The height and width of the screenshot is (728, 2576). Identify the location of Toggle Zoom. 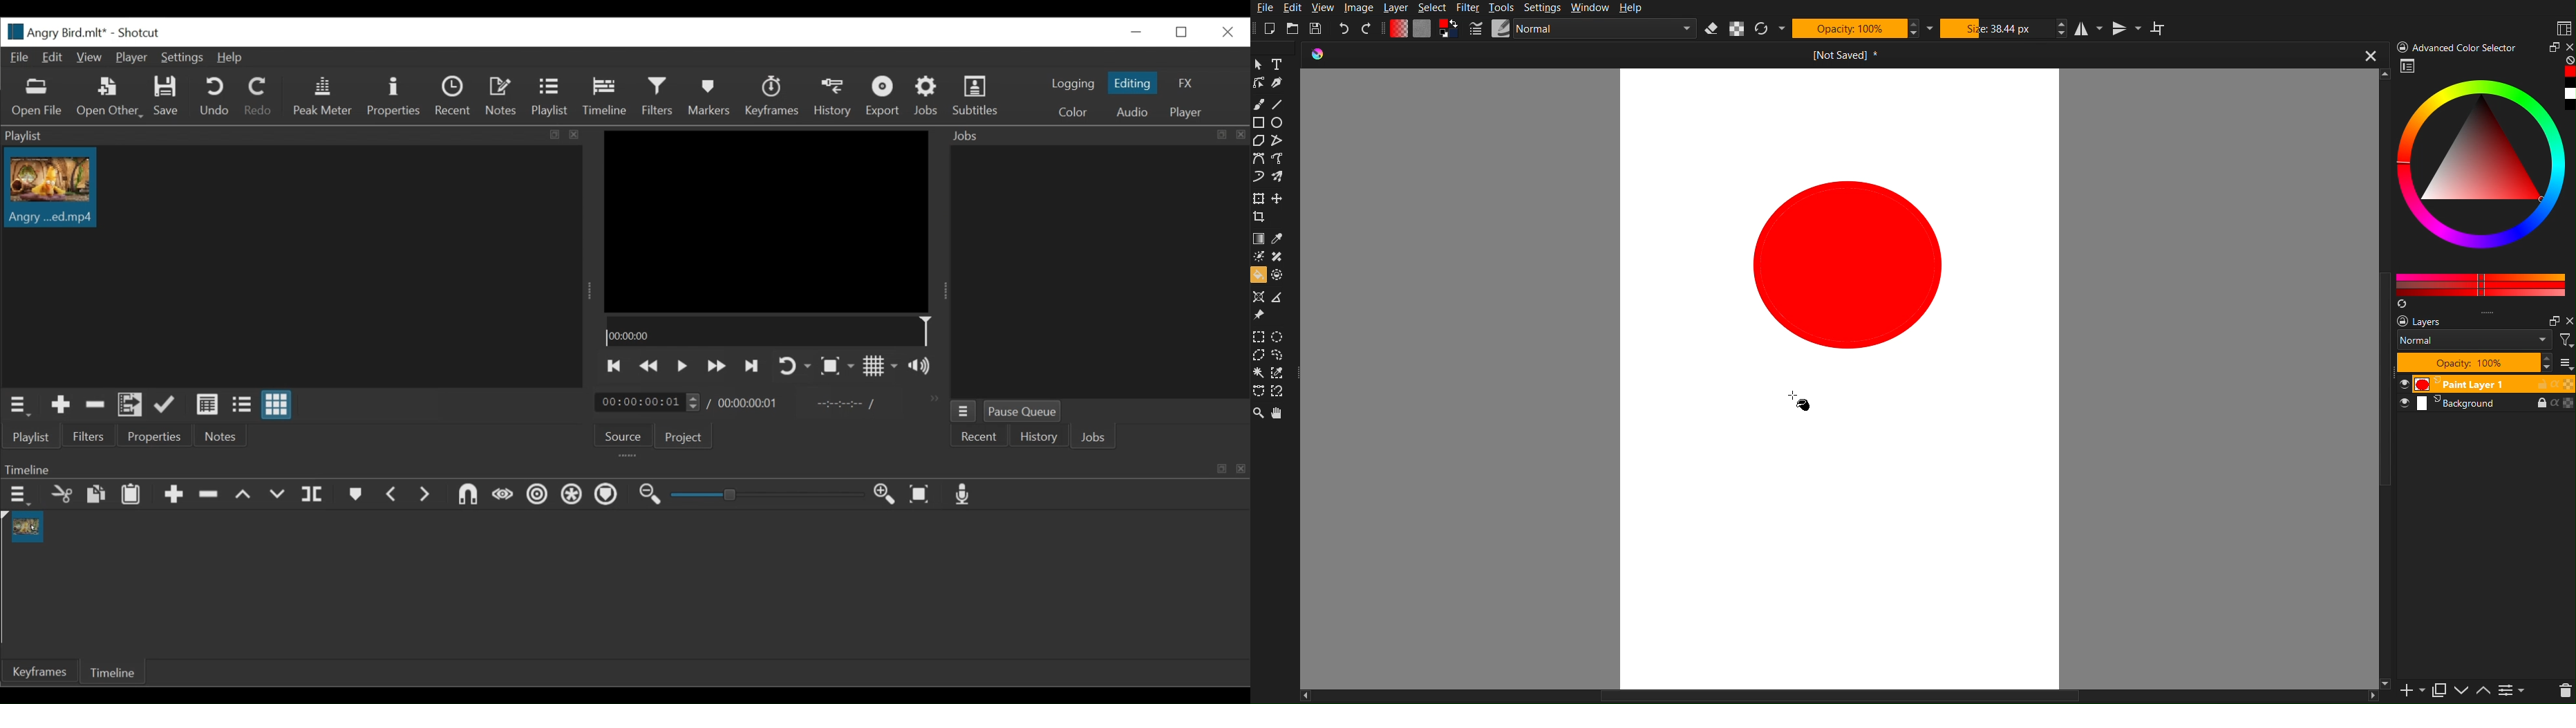
(836, 366).